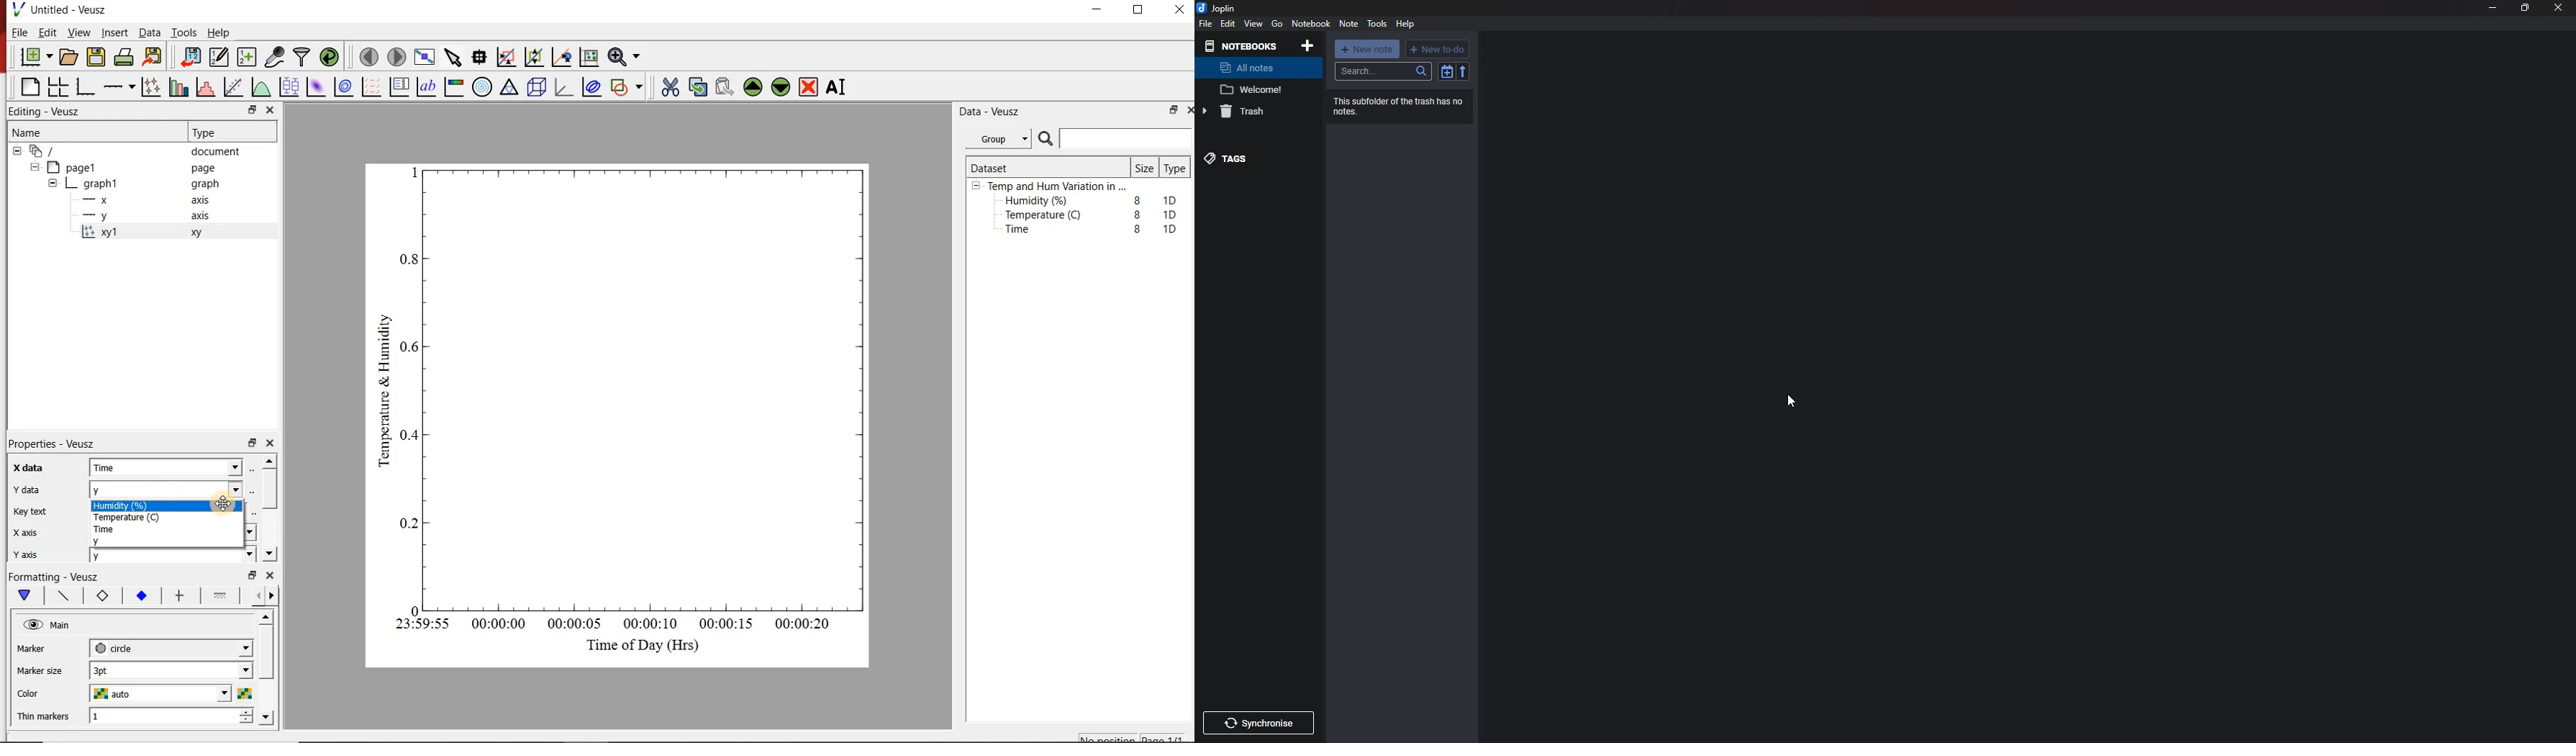 The width and height of the screenshot is (2576, 756). Describe the element at coordinates (213, 132) in the screenshot. I see `Type` at that location.